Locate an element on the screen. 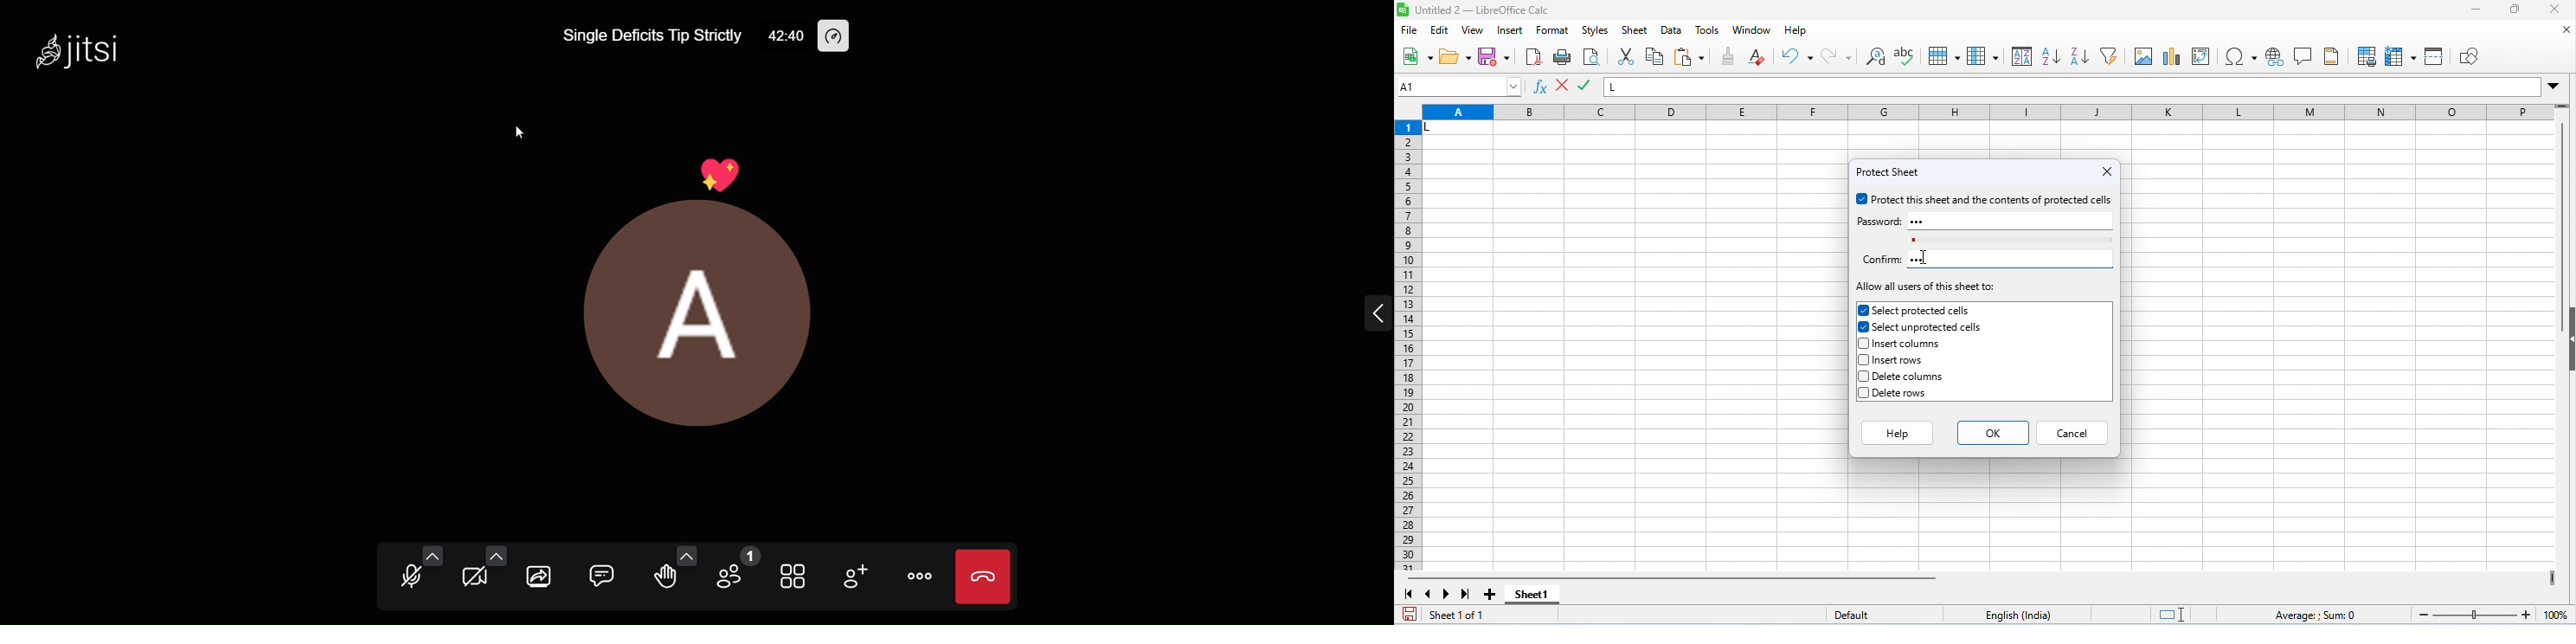 The height and width of the screenshot is (644, 2576). file is located at coordinates (1410, 31).